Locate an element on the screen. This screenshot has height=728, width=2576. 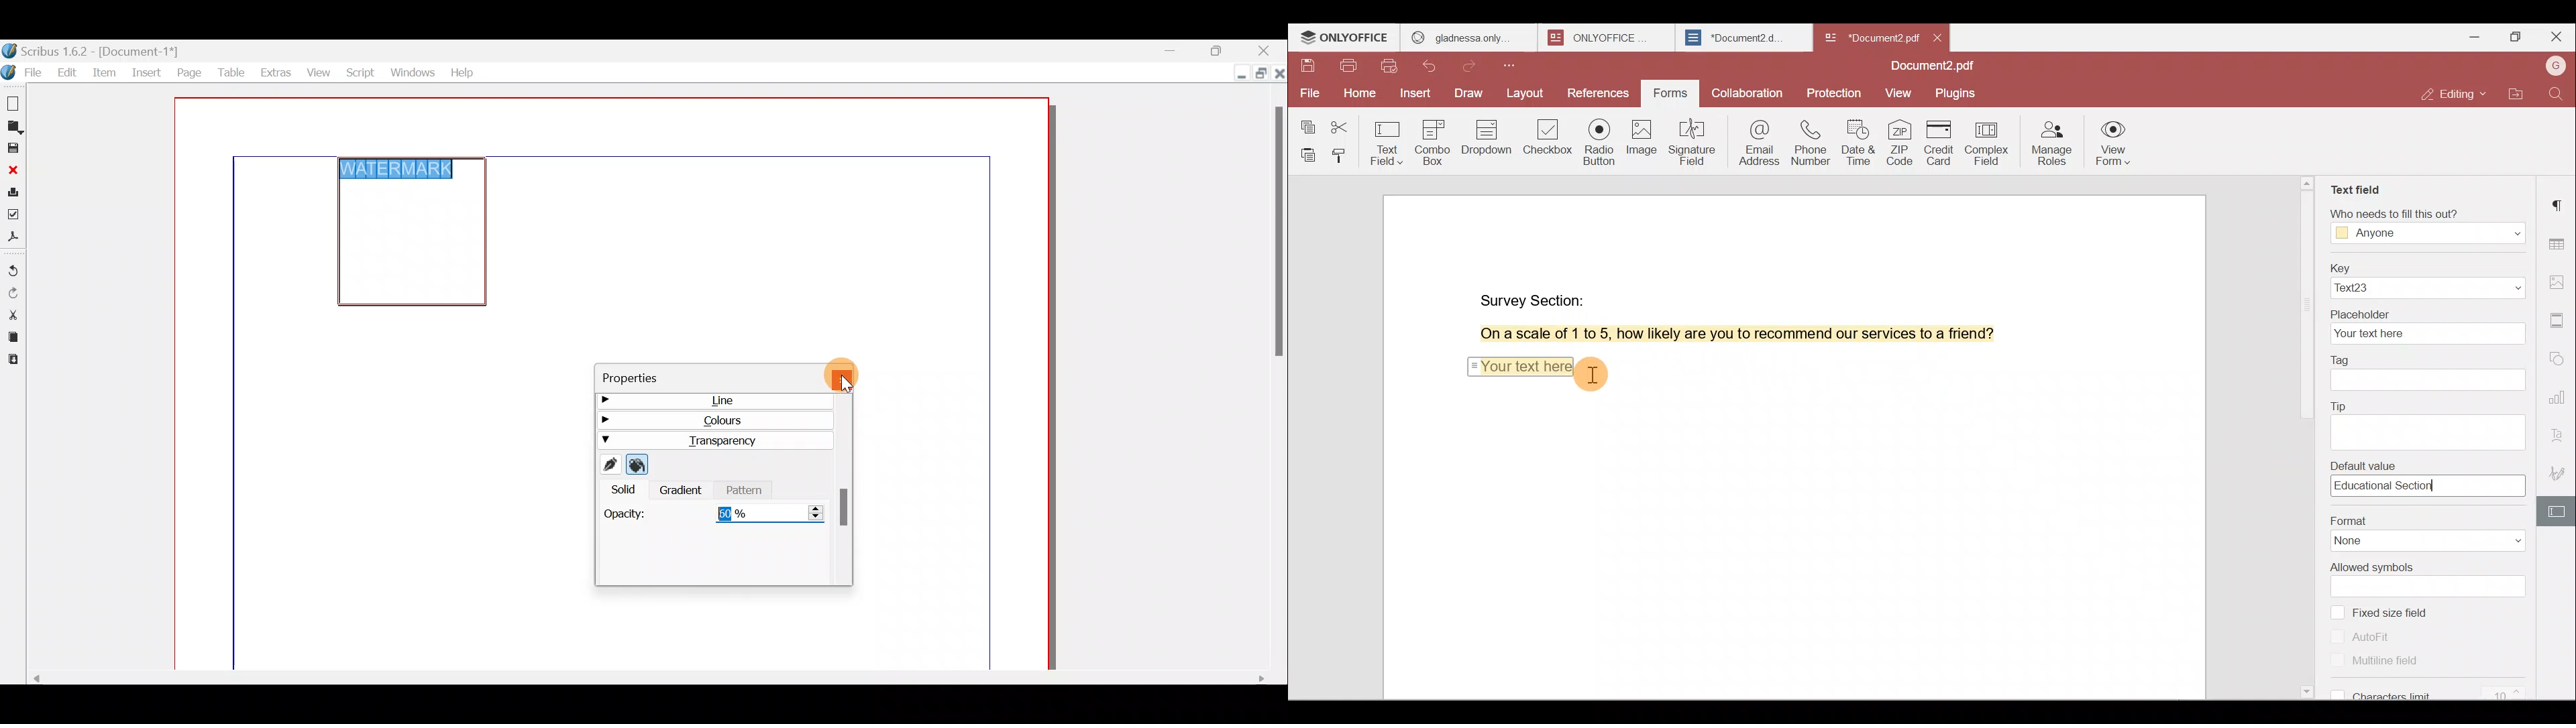
Maximise is located at coordinates (1259, 72).